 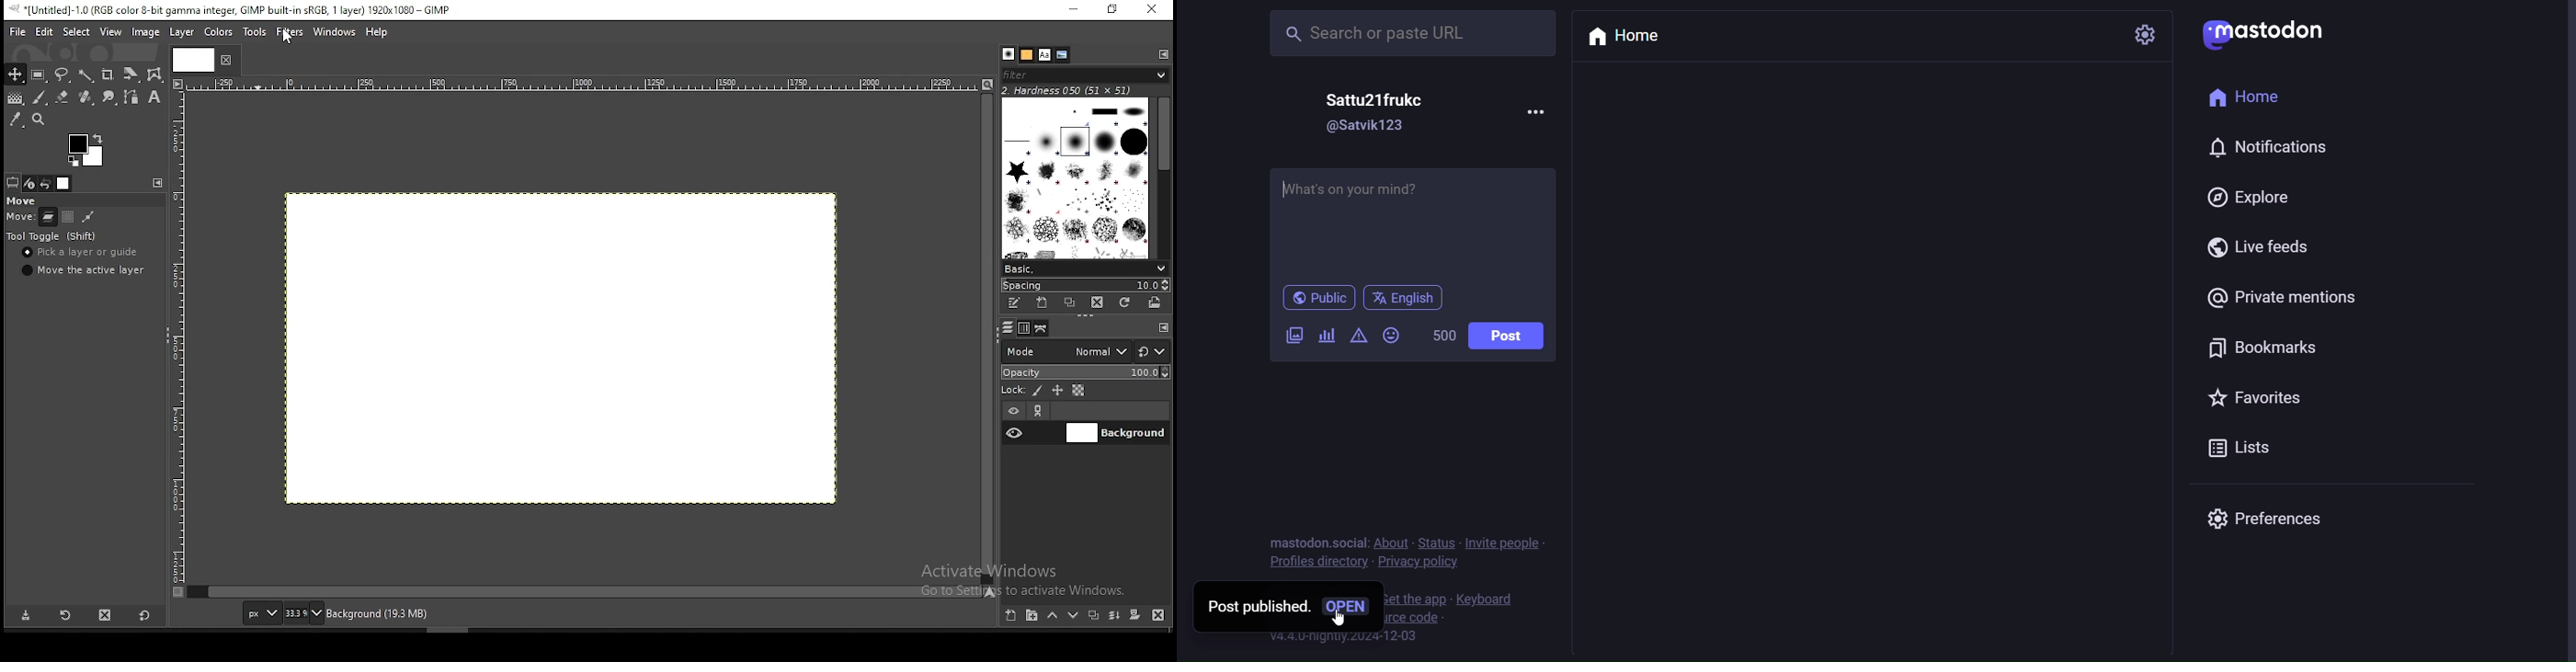 I want to click on patterns, so click(x=1027, y=55).